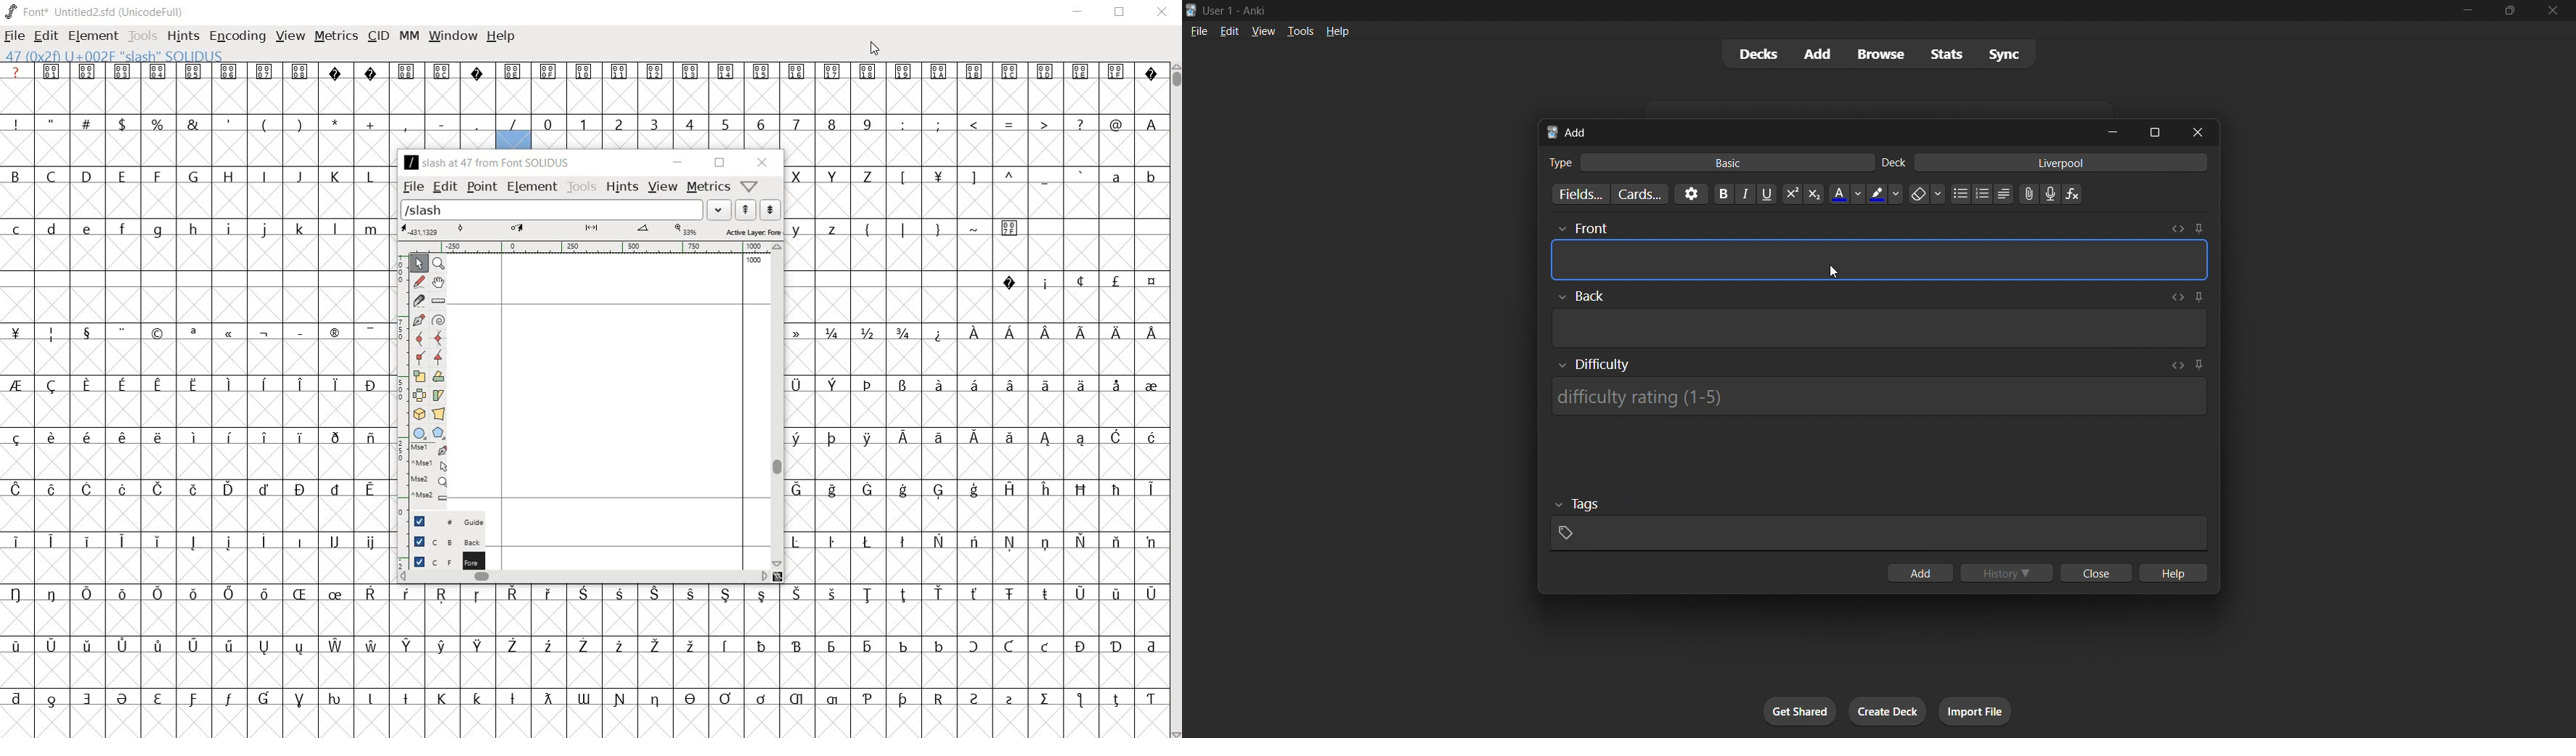 The height and width of the screenshot is (756, 2576). What do you see at coordinates (978, 566) in the screenshot?
I see `empty cells` at bounding box center [978, 566].